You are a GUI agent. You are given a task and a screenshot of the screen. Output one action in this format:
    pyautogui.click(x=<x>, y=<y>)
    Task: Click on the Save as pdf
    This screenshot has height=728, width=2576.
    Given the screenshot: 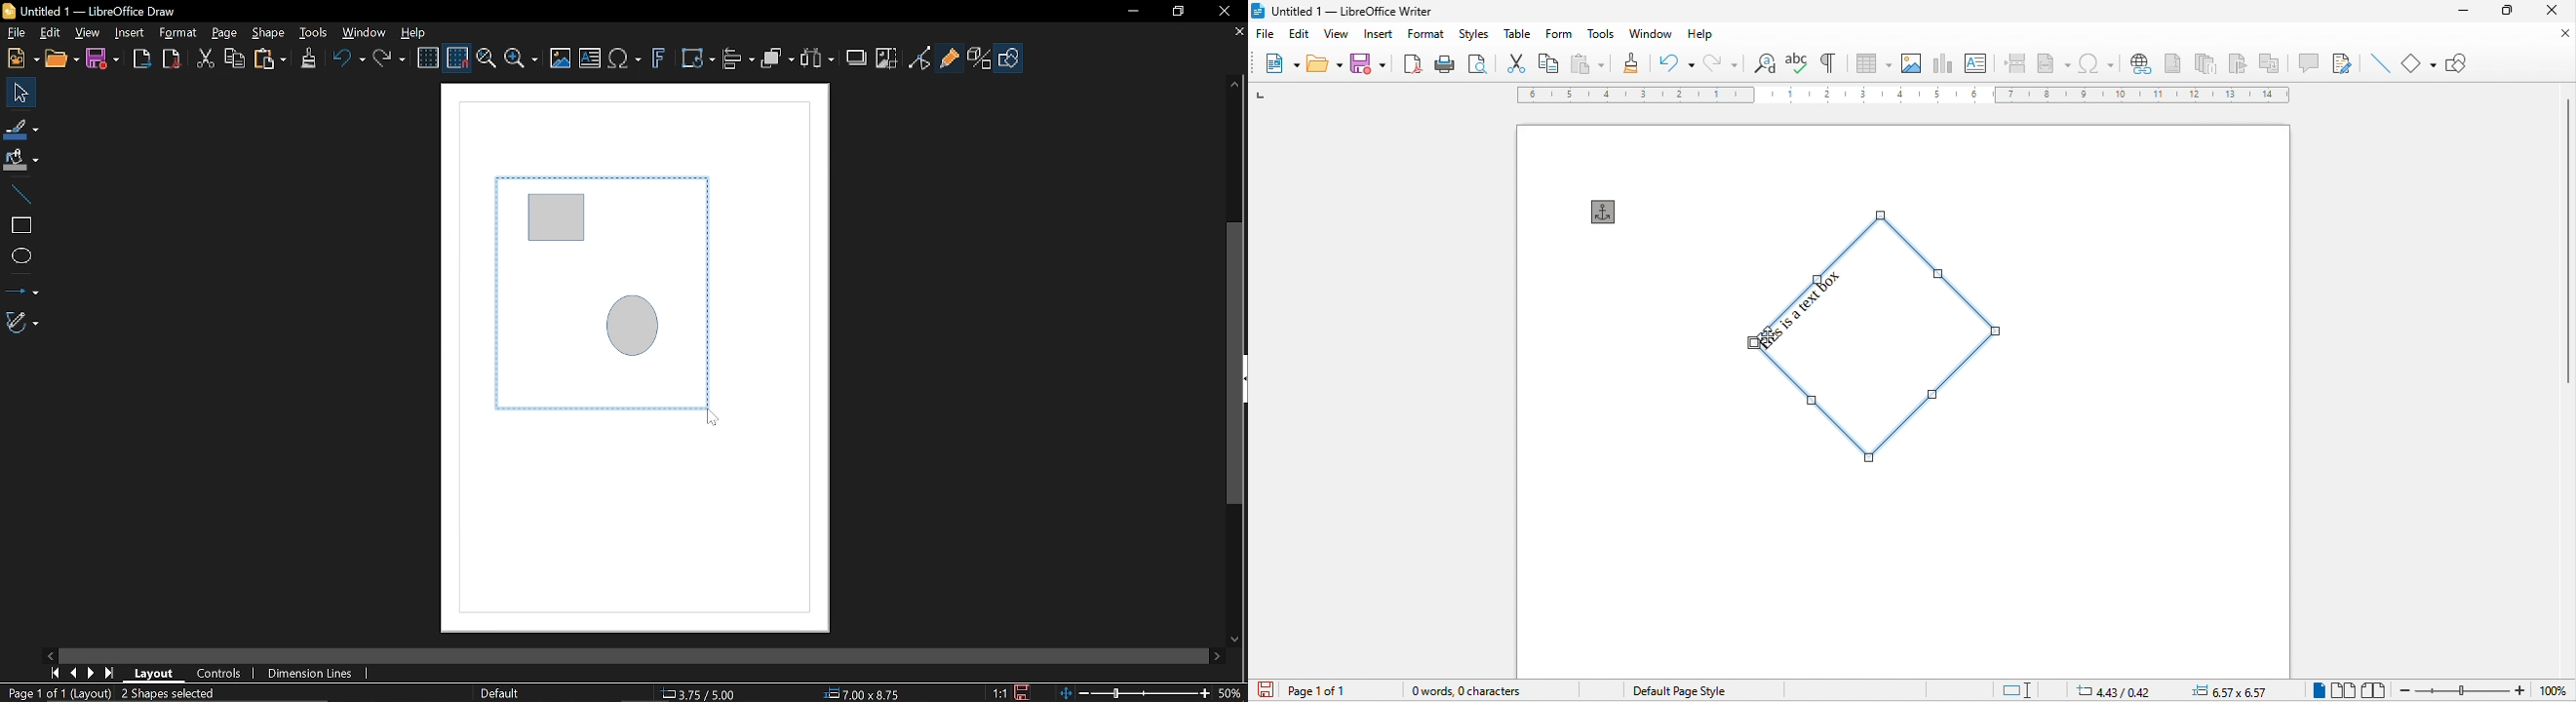 What is the action you would take?
    pyautogui.click(x=171, y=58)
    